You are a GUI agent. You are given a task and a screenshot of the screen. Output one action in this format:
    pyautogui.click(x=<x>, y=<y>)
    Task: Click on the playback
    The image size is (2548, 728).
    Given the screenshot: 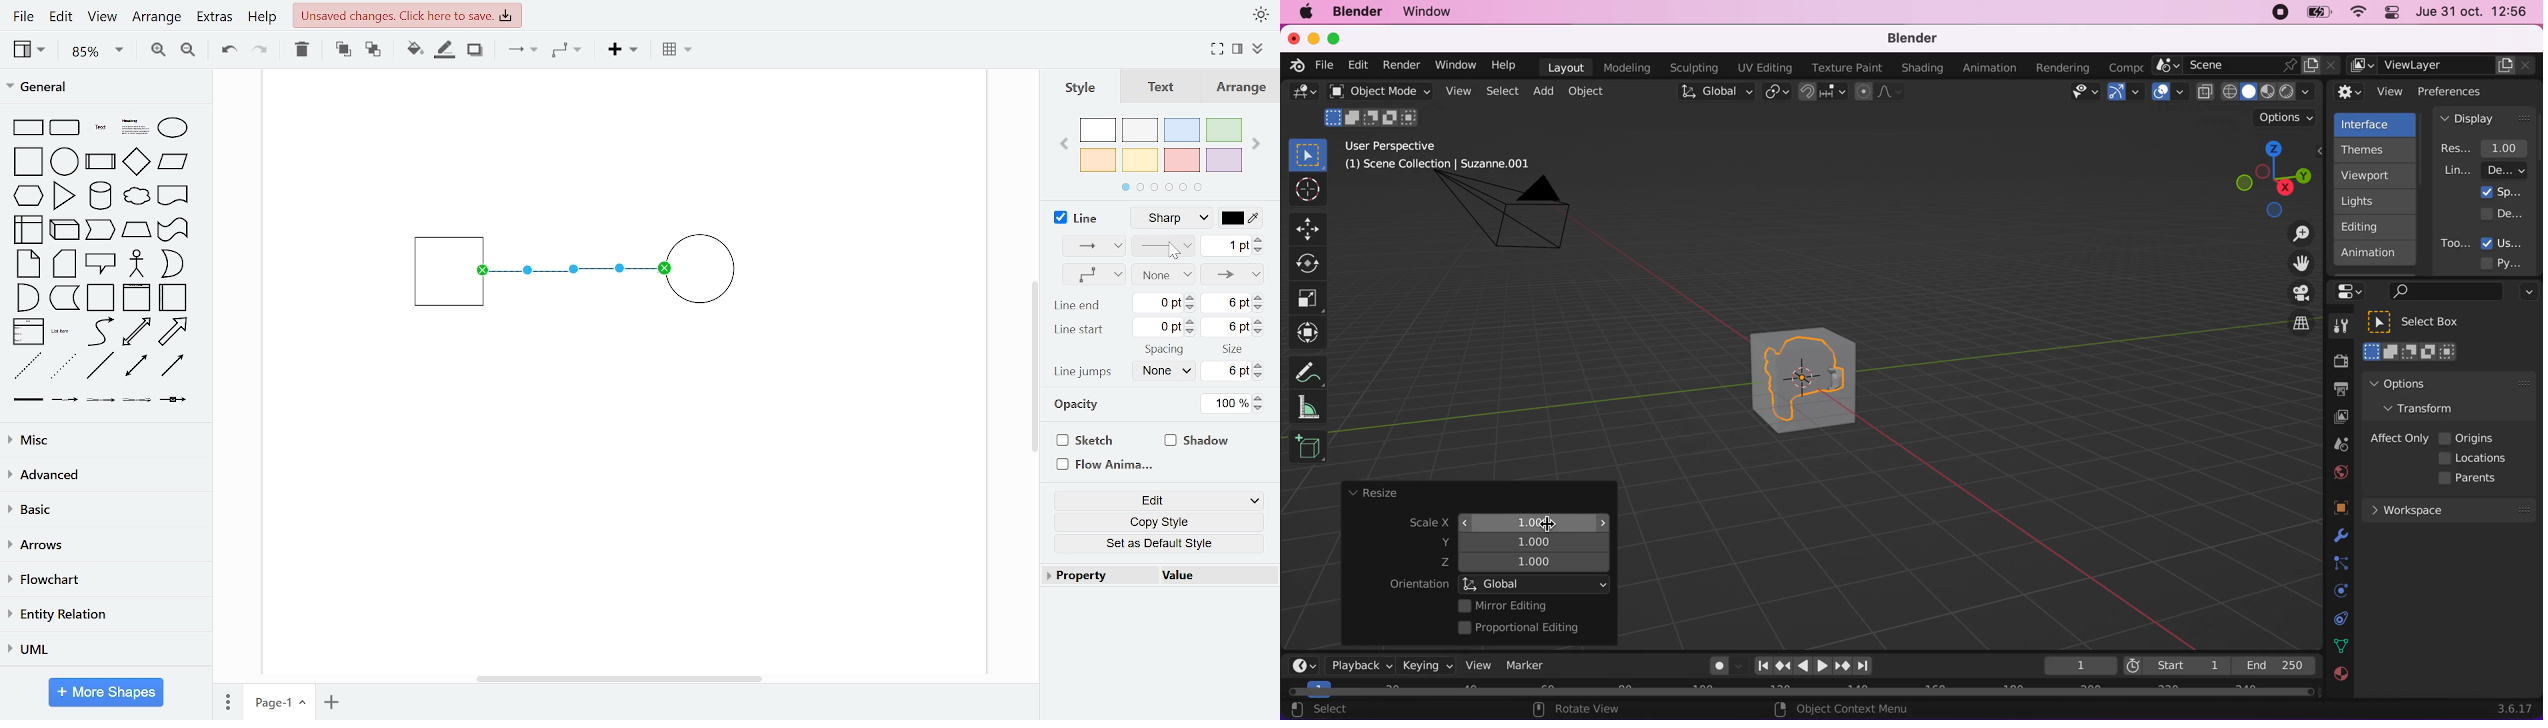 What is the action you would take?
    pyautogui.click(x=1358, y=665)
    